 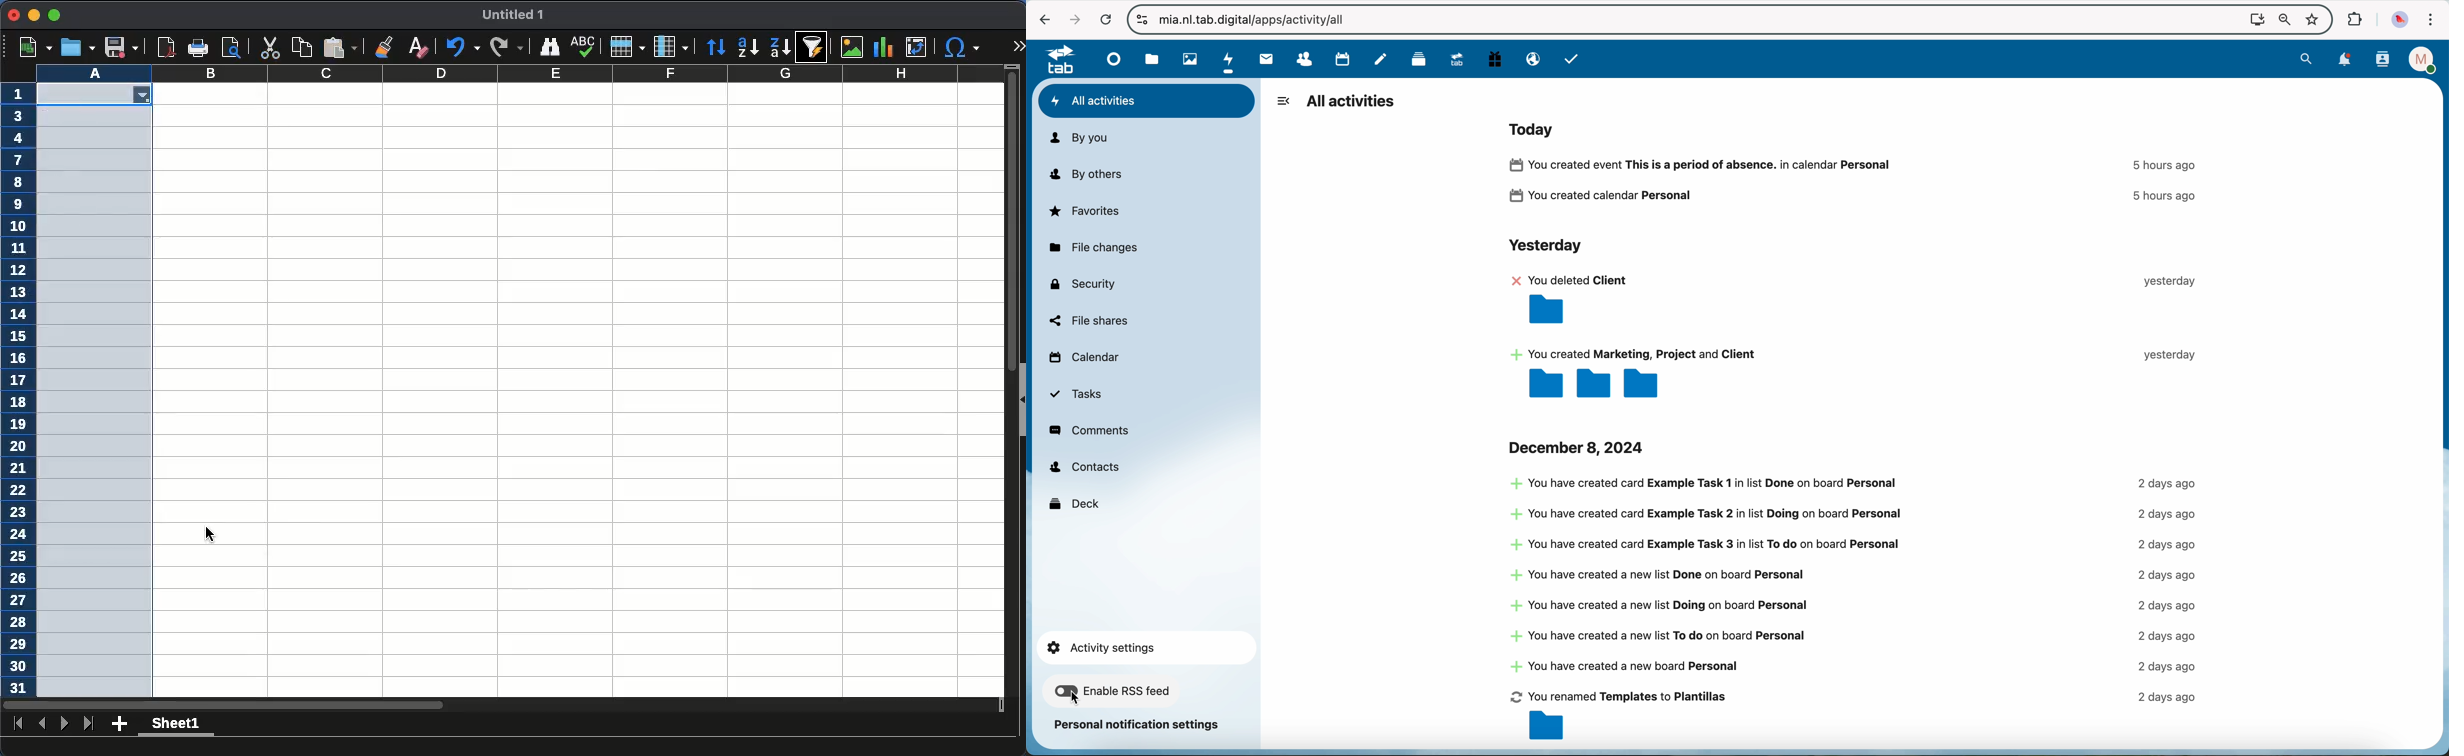 I want to click on customize and control Google Chrome, so click(x=2432, y=20).